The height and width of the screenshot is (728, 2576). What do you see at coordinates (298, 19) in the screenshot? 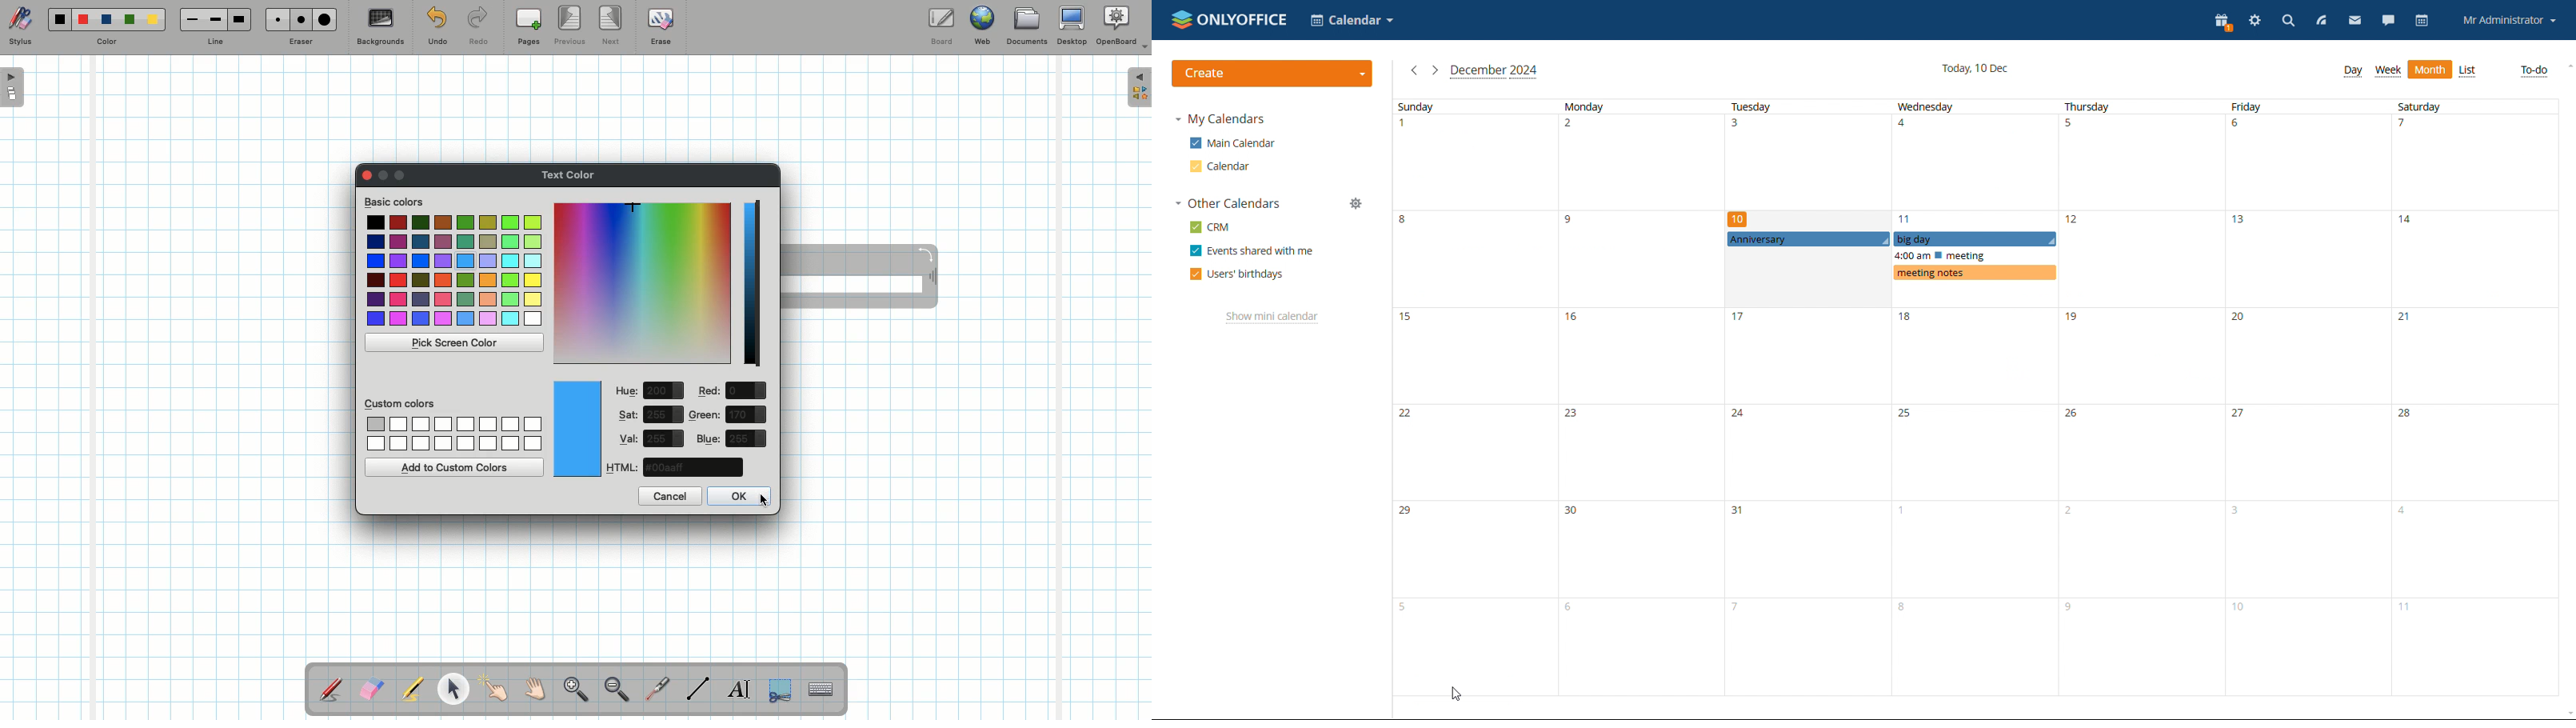
I see `Medium eraser` at bounding box center [298, 19].